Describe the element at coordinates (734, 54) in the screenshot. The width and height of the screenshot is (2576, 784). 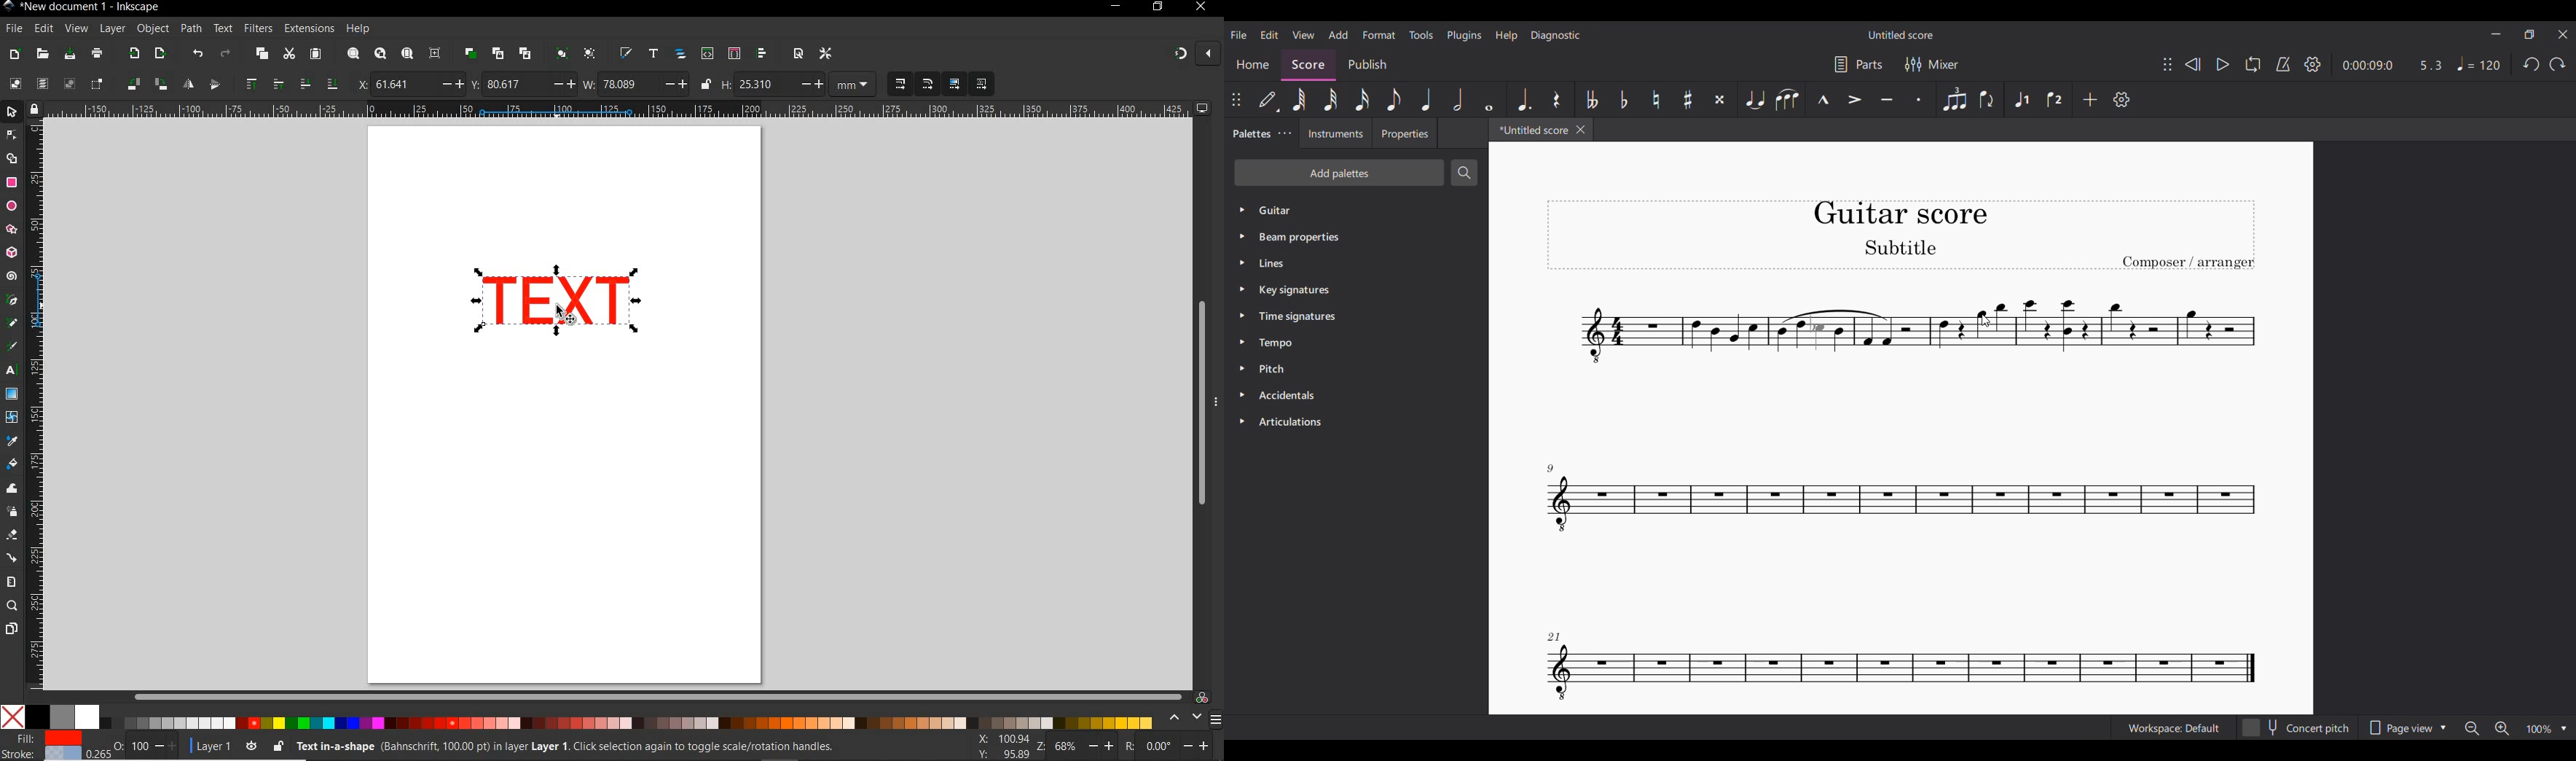
I see `open selectors` at that location.